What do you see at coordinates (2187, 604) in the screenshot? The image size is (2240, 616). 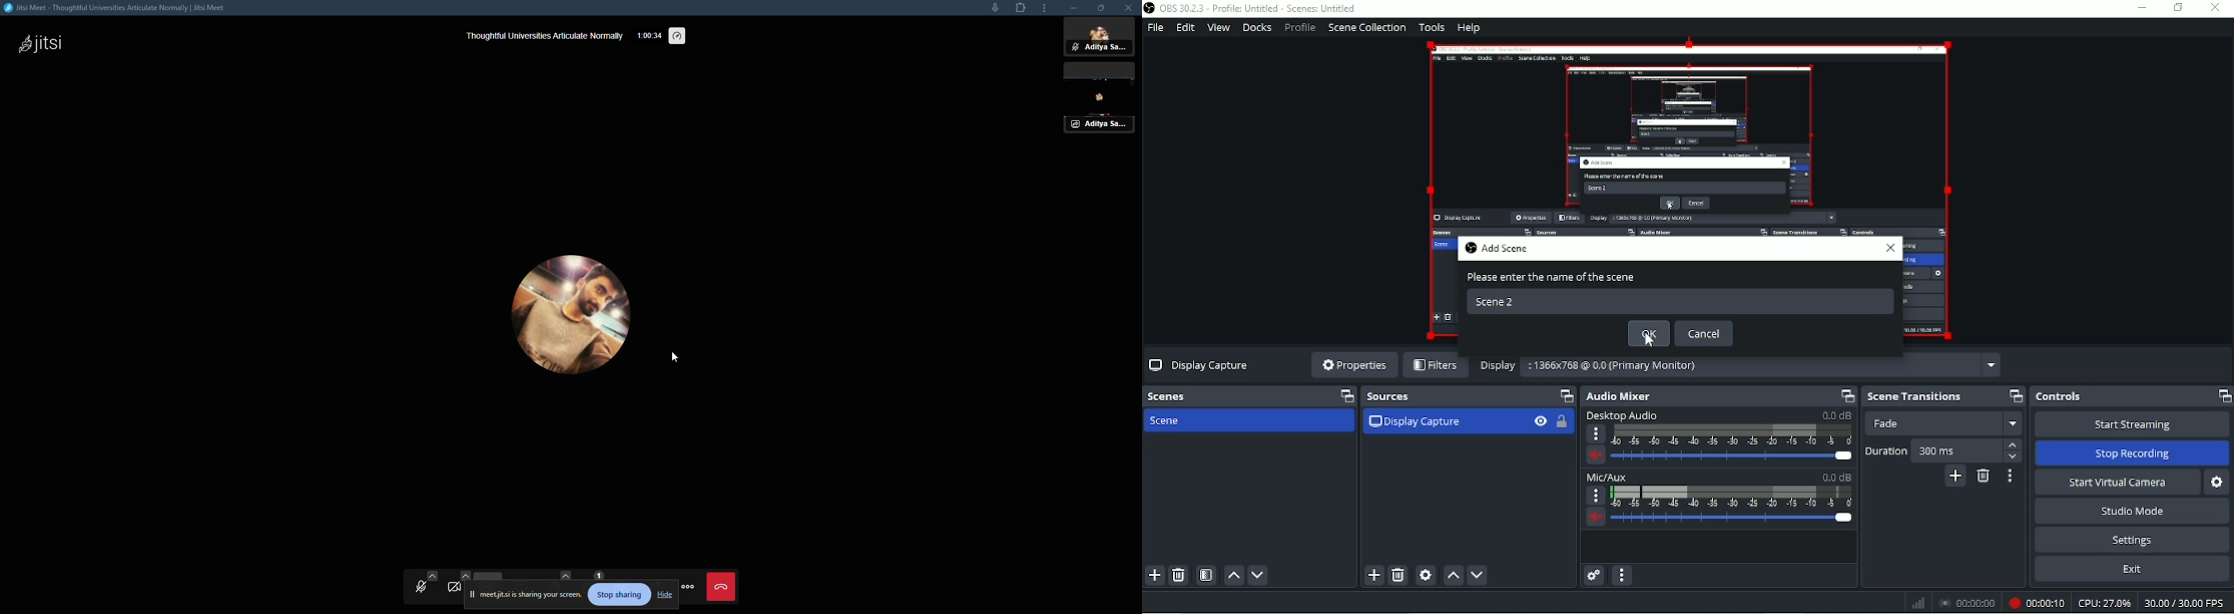 I see `30.00/30.00 FPS` at bounding box center [2187, 604].